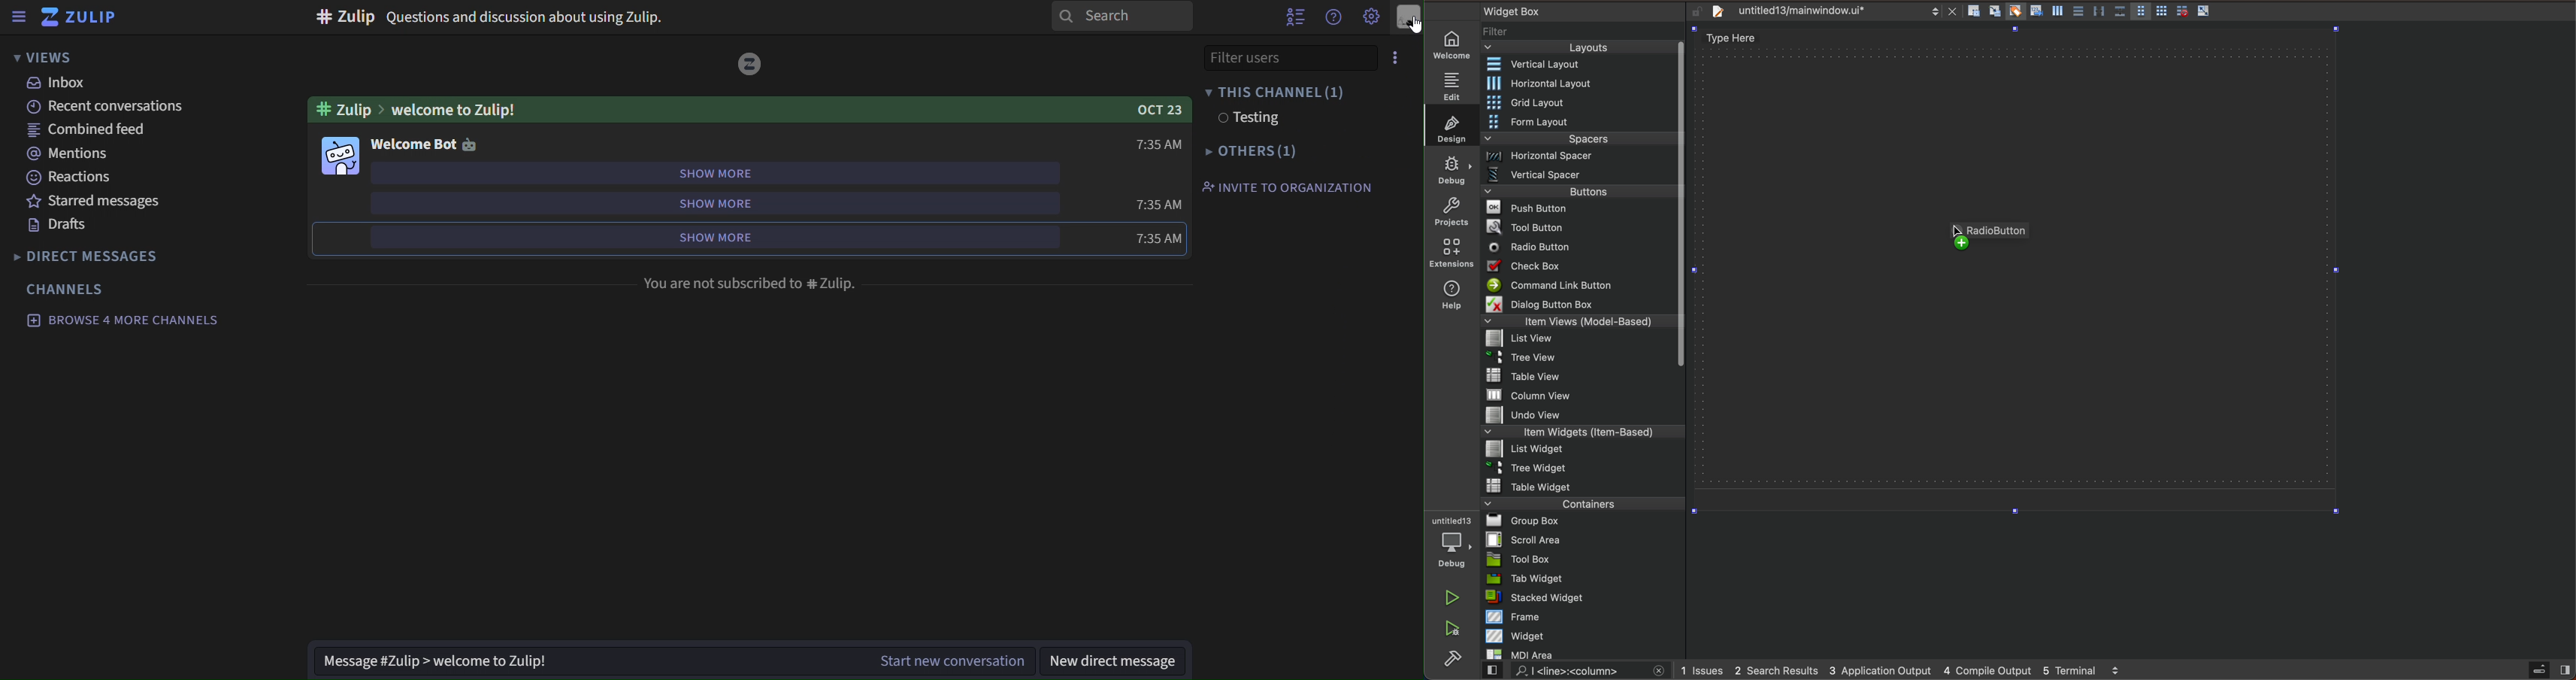 The width and height of the screenshot is (2576, 700). Describe the element at coordinates (1450, 253) in the screenshot. I see `extensions` at that location.